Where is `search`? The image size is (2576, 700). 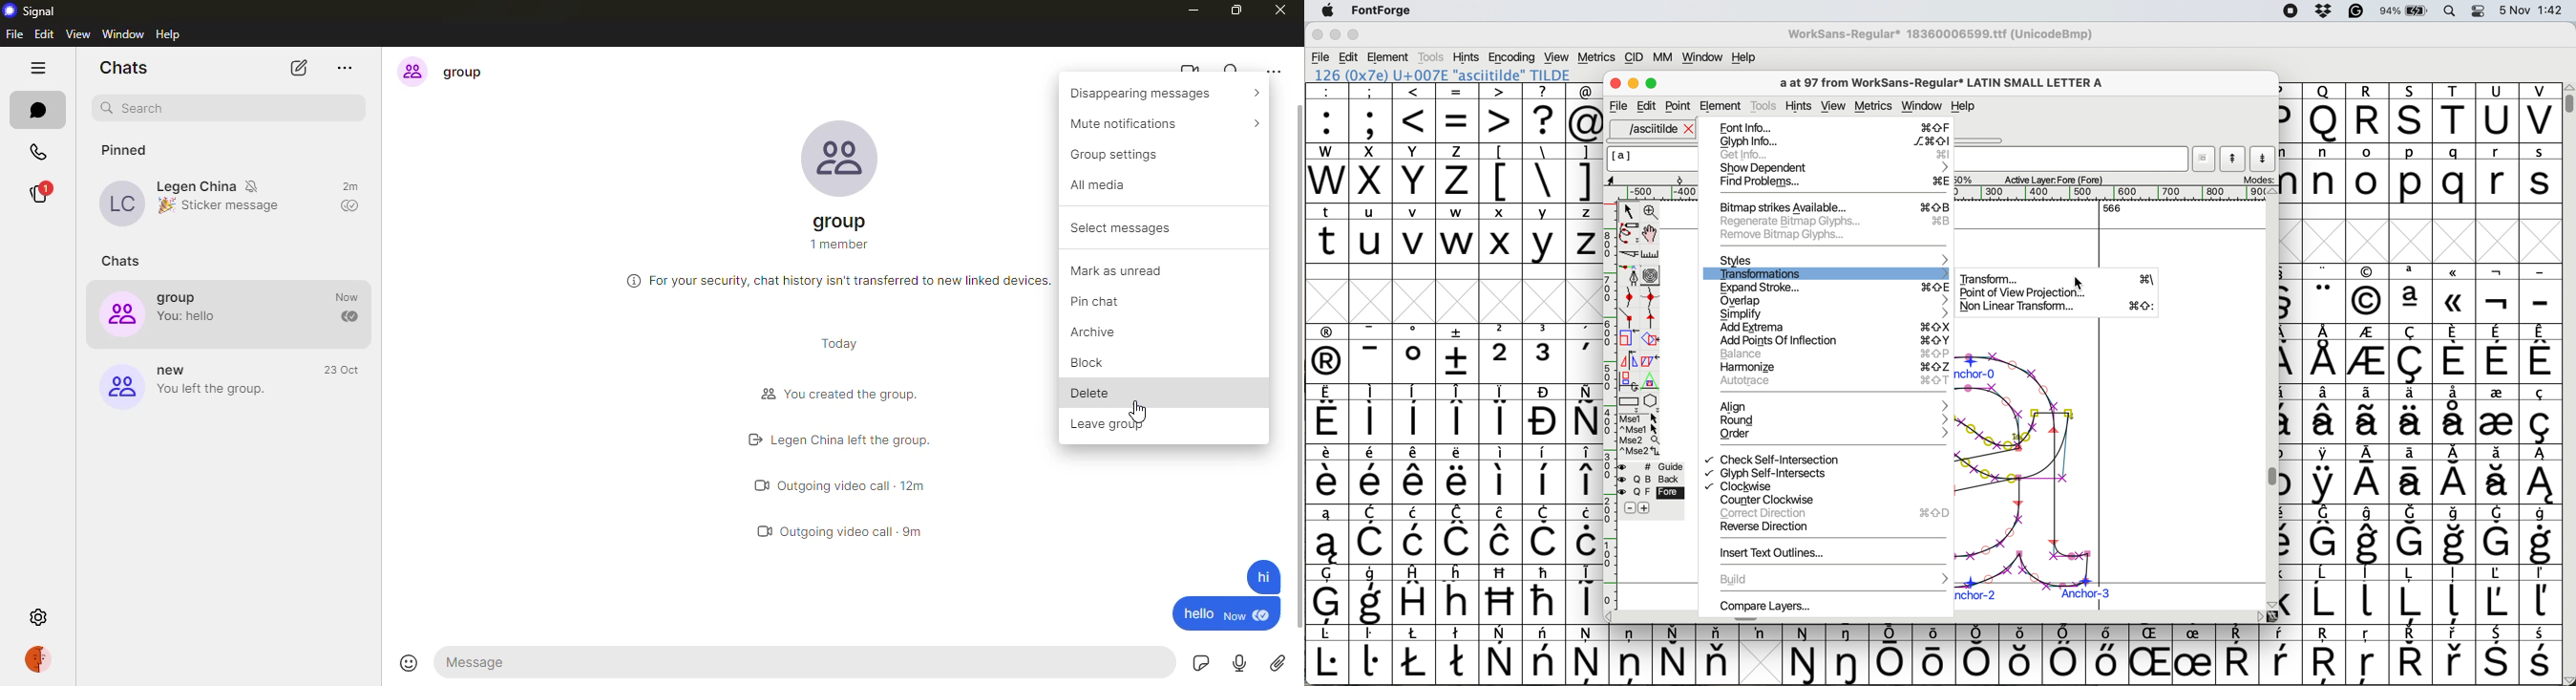 search is located at coordinates (148, 106).